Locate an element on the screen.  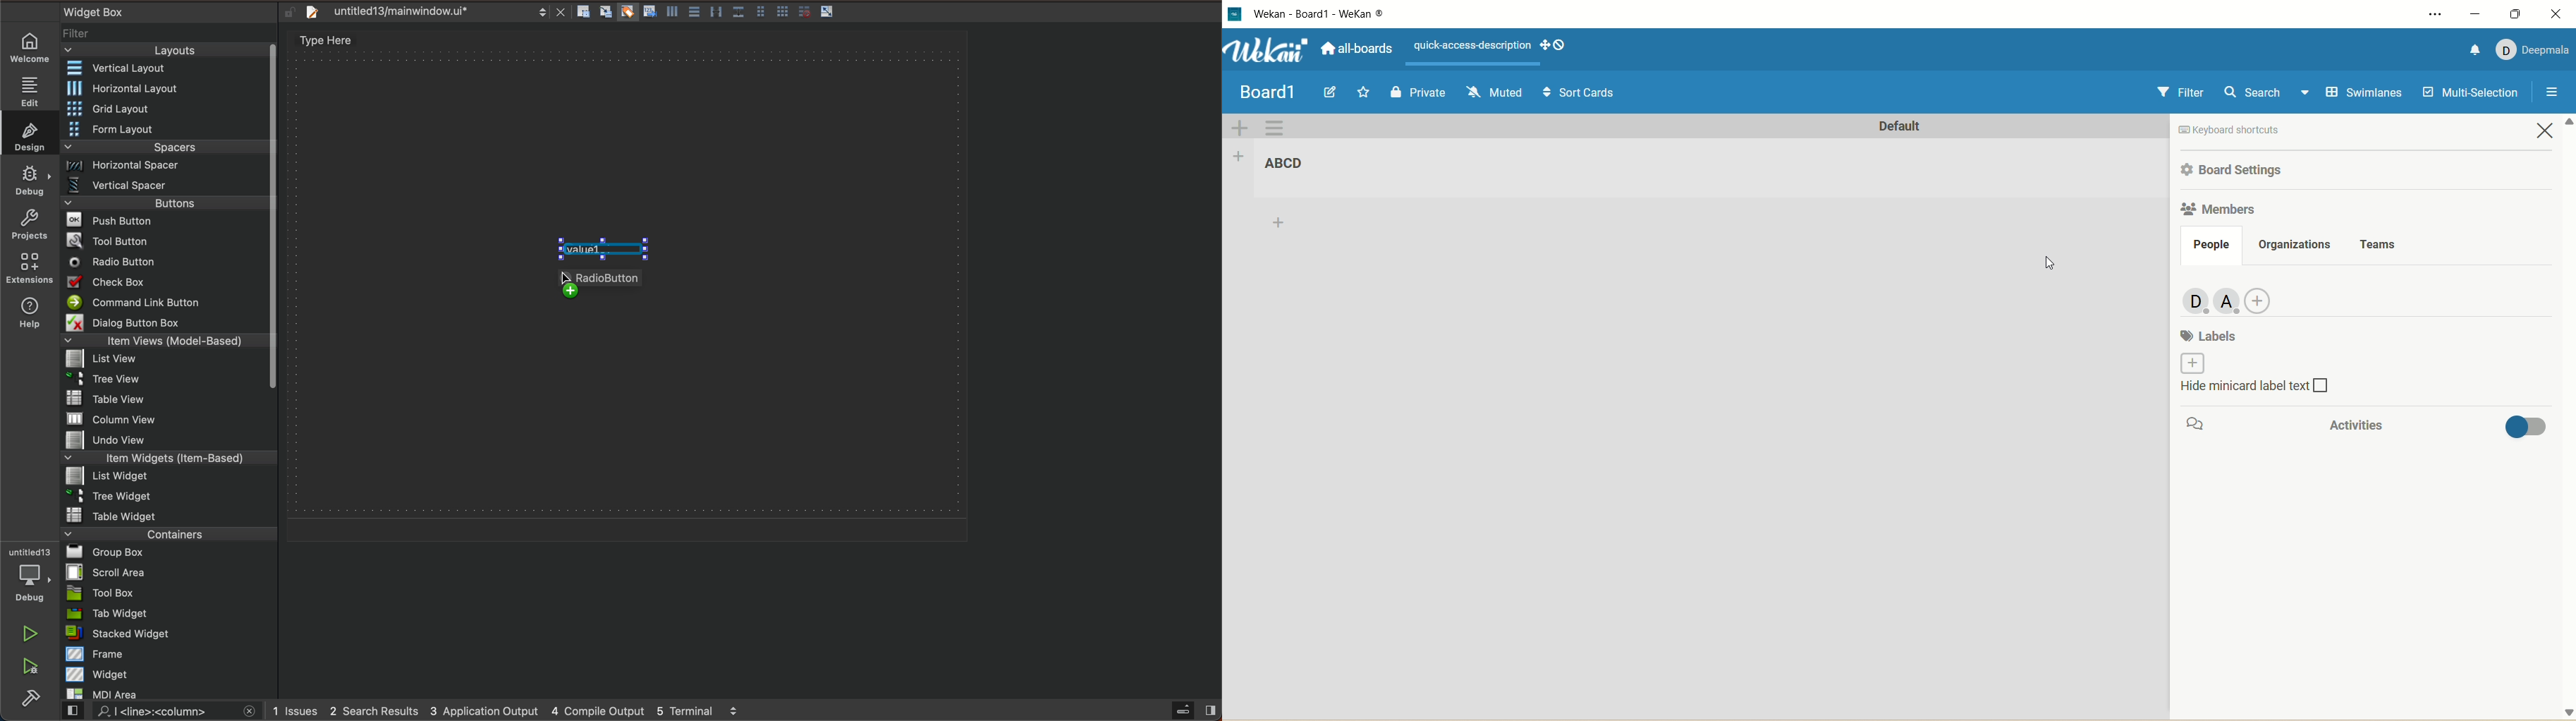
widget is located at coordinates (171, 674).